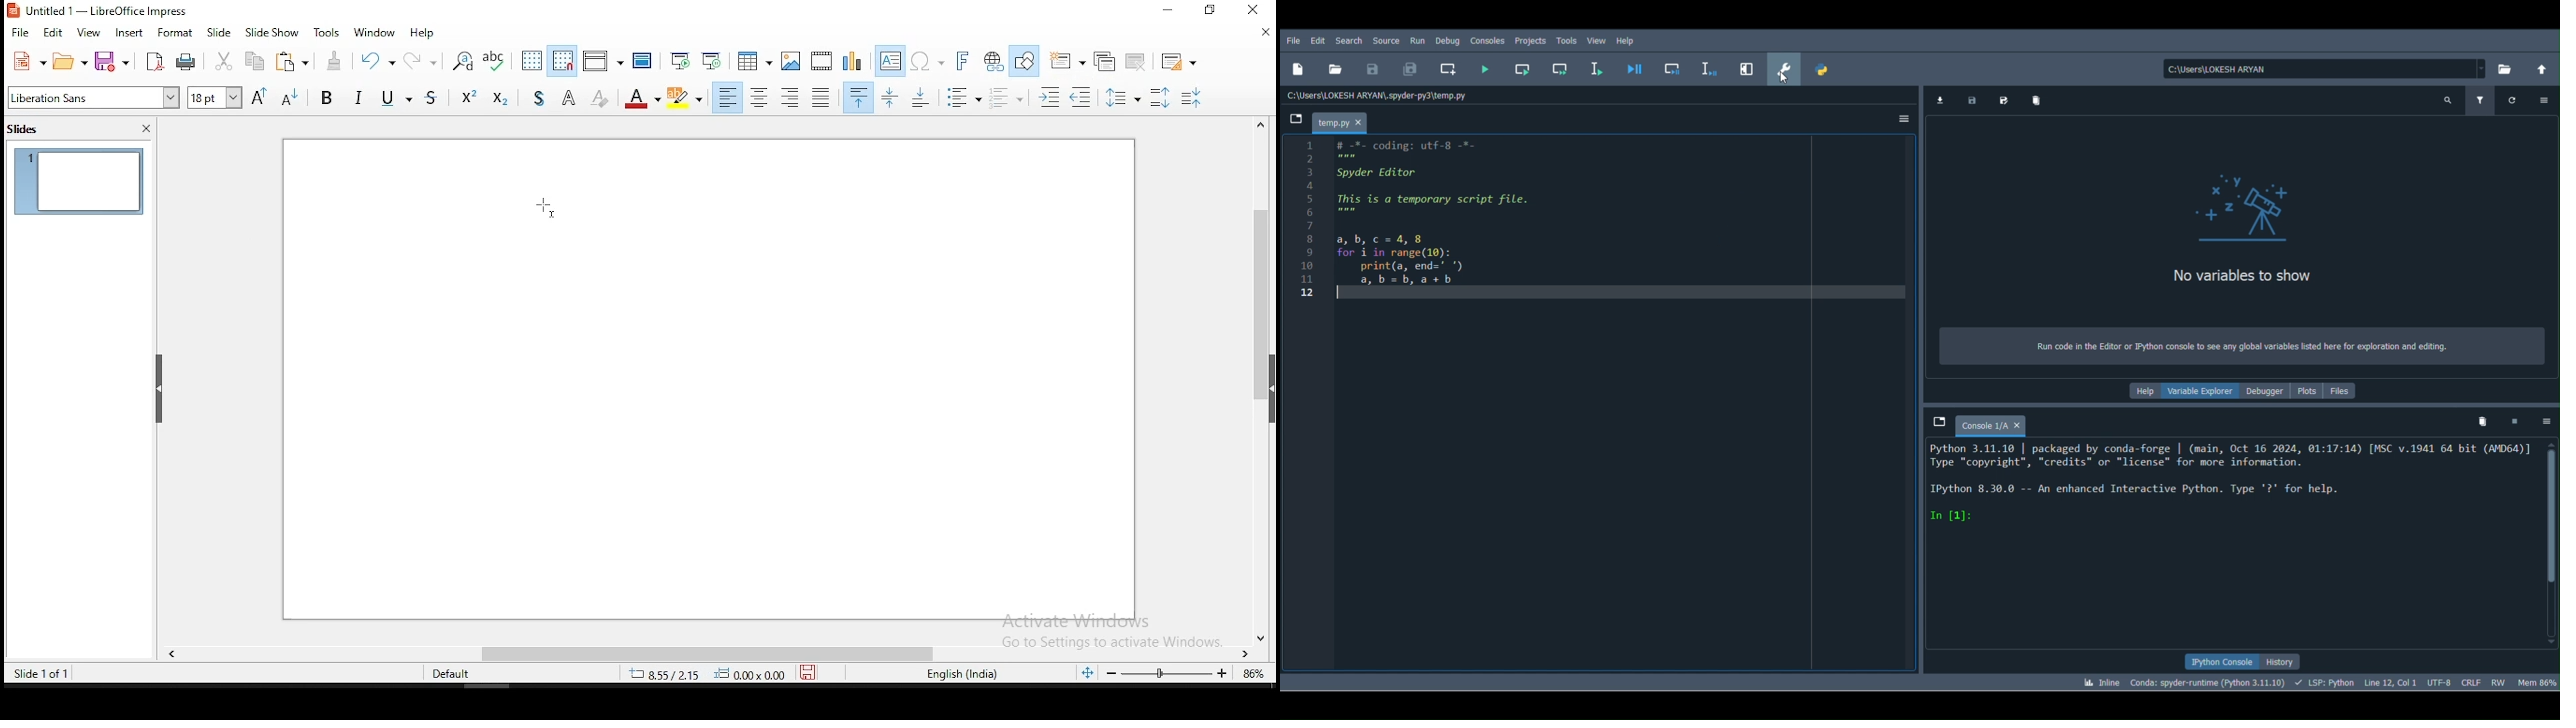 This screenshot has width=2576, height=728. Describe the element at coordinates (749, 674) in the screenshot. I see `0.00x0.00` at that location.